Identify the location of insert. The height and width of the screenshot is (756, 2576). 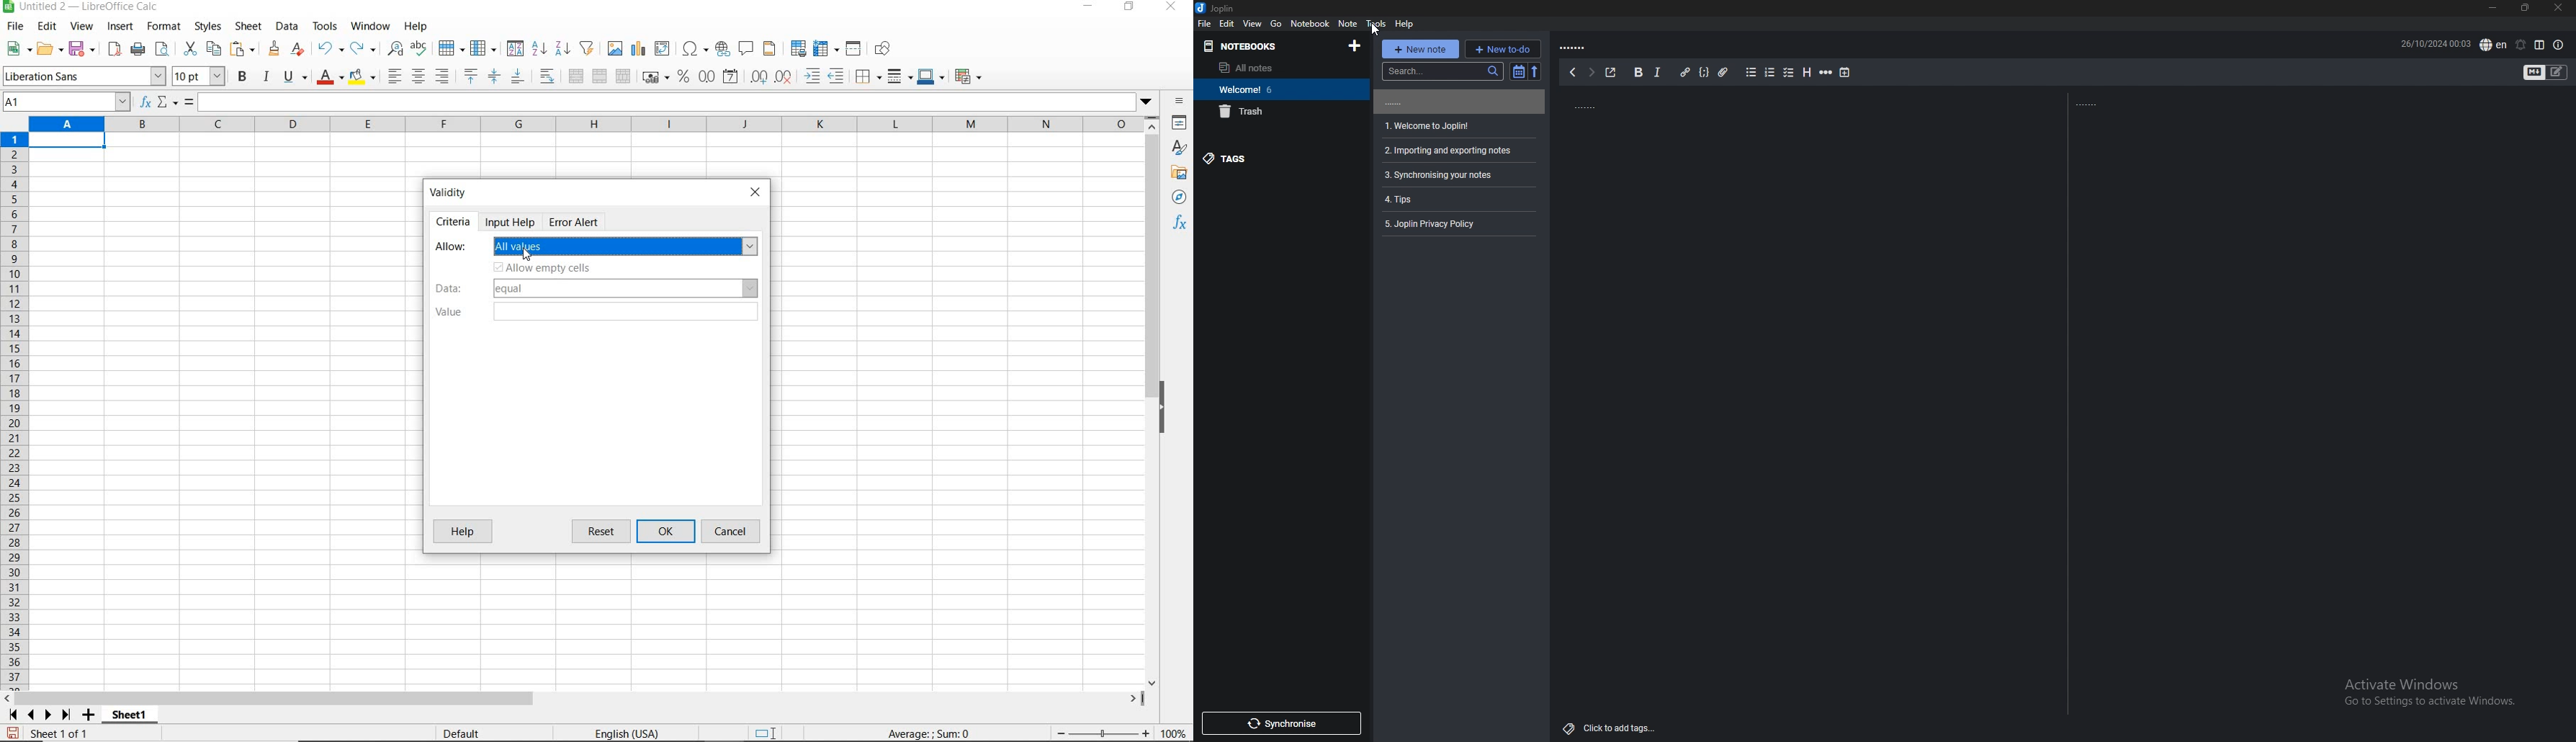
(119, 27).